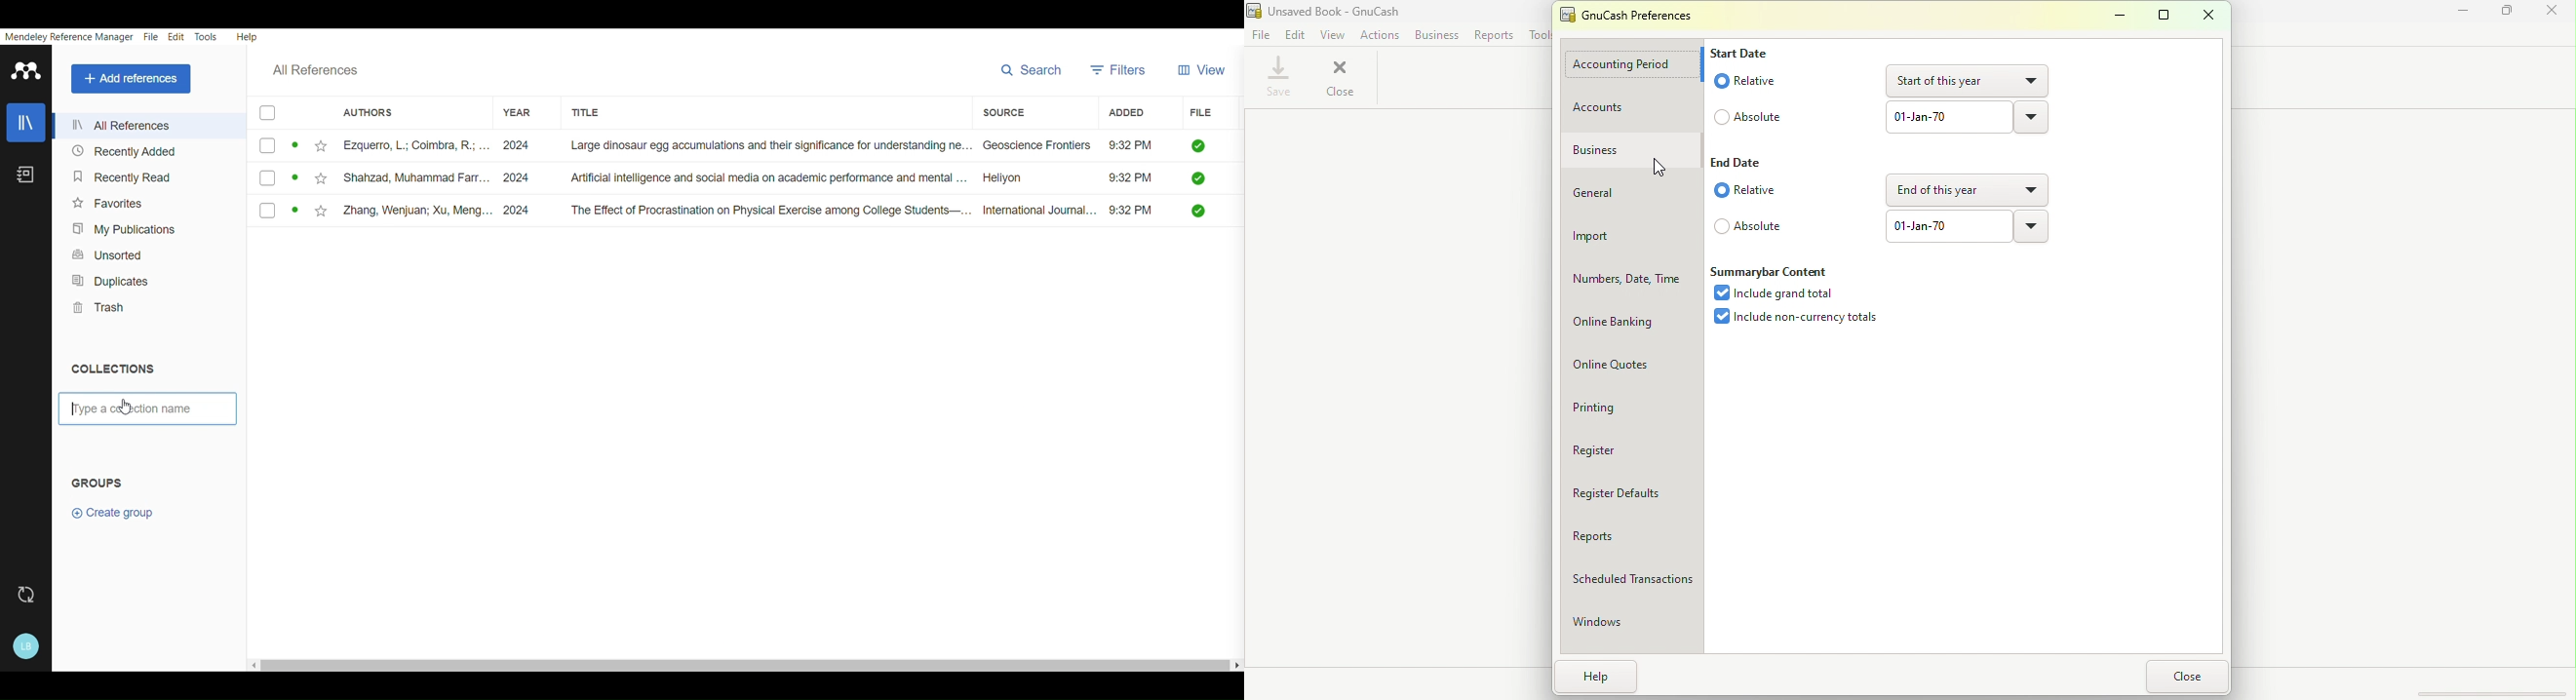 This screenshot has height=700, width=2576. What do you see at coordinates (27, 644) in the screenshot?
I see `Account & help` at bounding box center [27, 644].